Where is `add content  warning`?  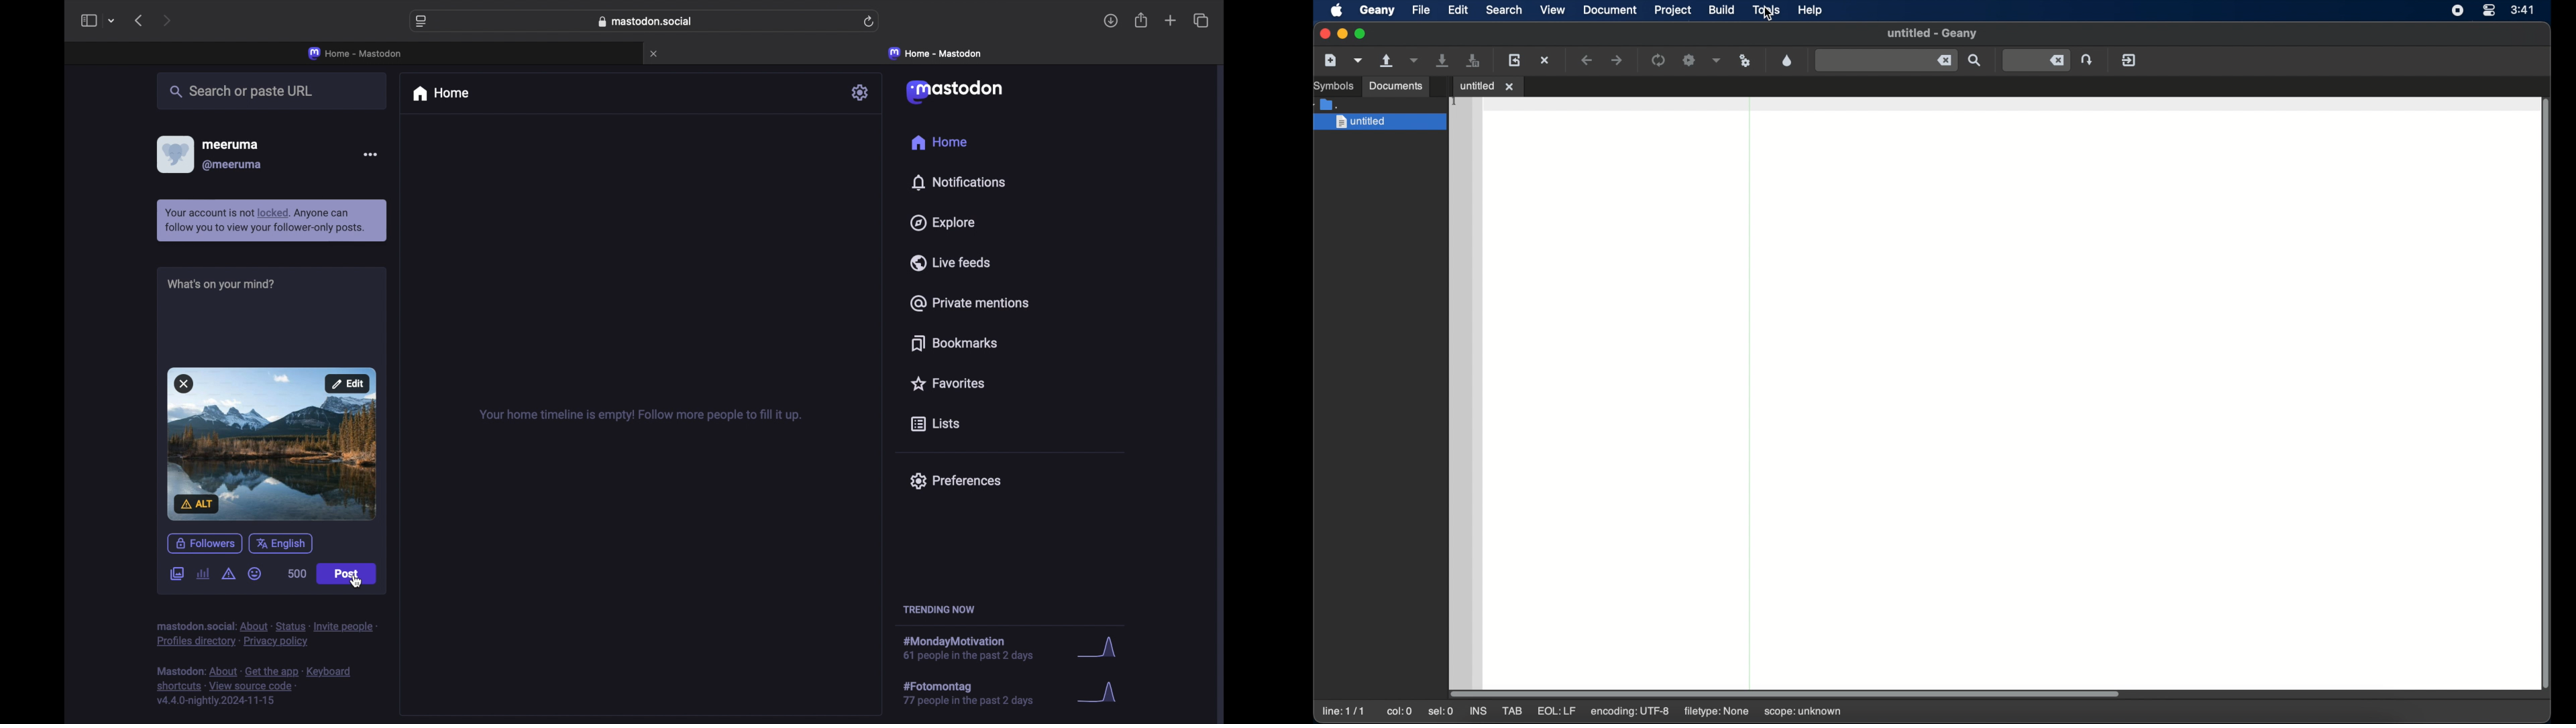
add content  warning is located at coordinates (228, 577).